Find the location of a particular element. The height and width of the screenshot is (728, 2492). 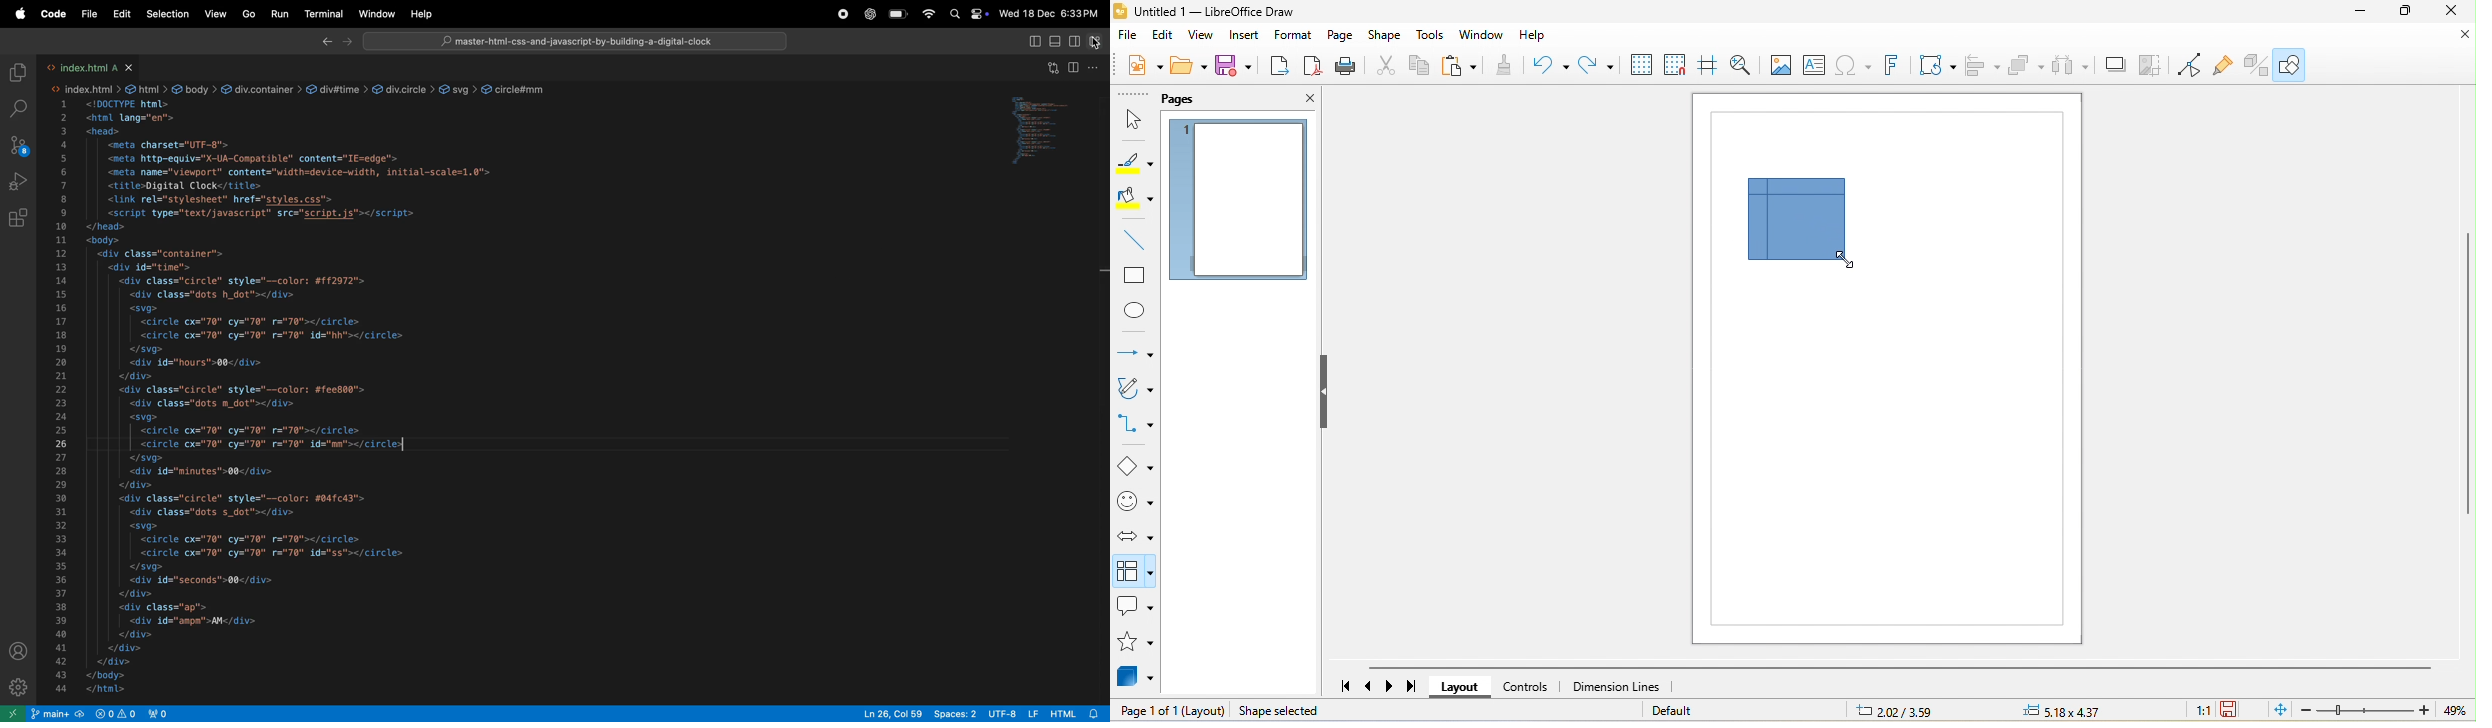

index.html is located at coordinates (92, 68).